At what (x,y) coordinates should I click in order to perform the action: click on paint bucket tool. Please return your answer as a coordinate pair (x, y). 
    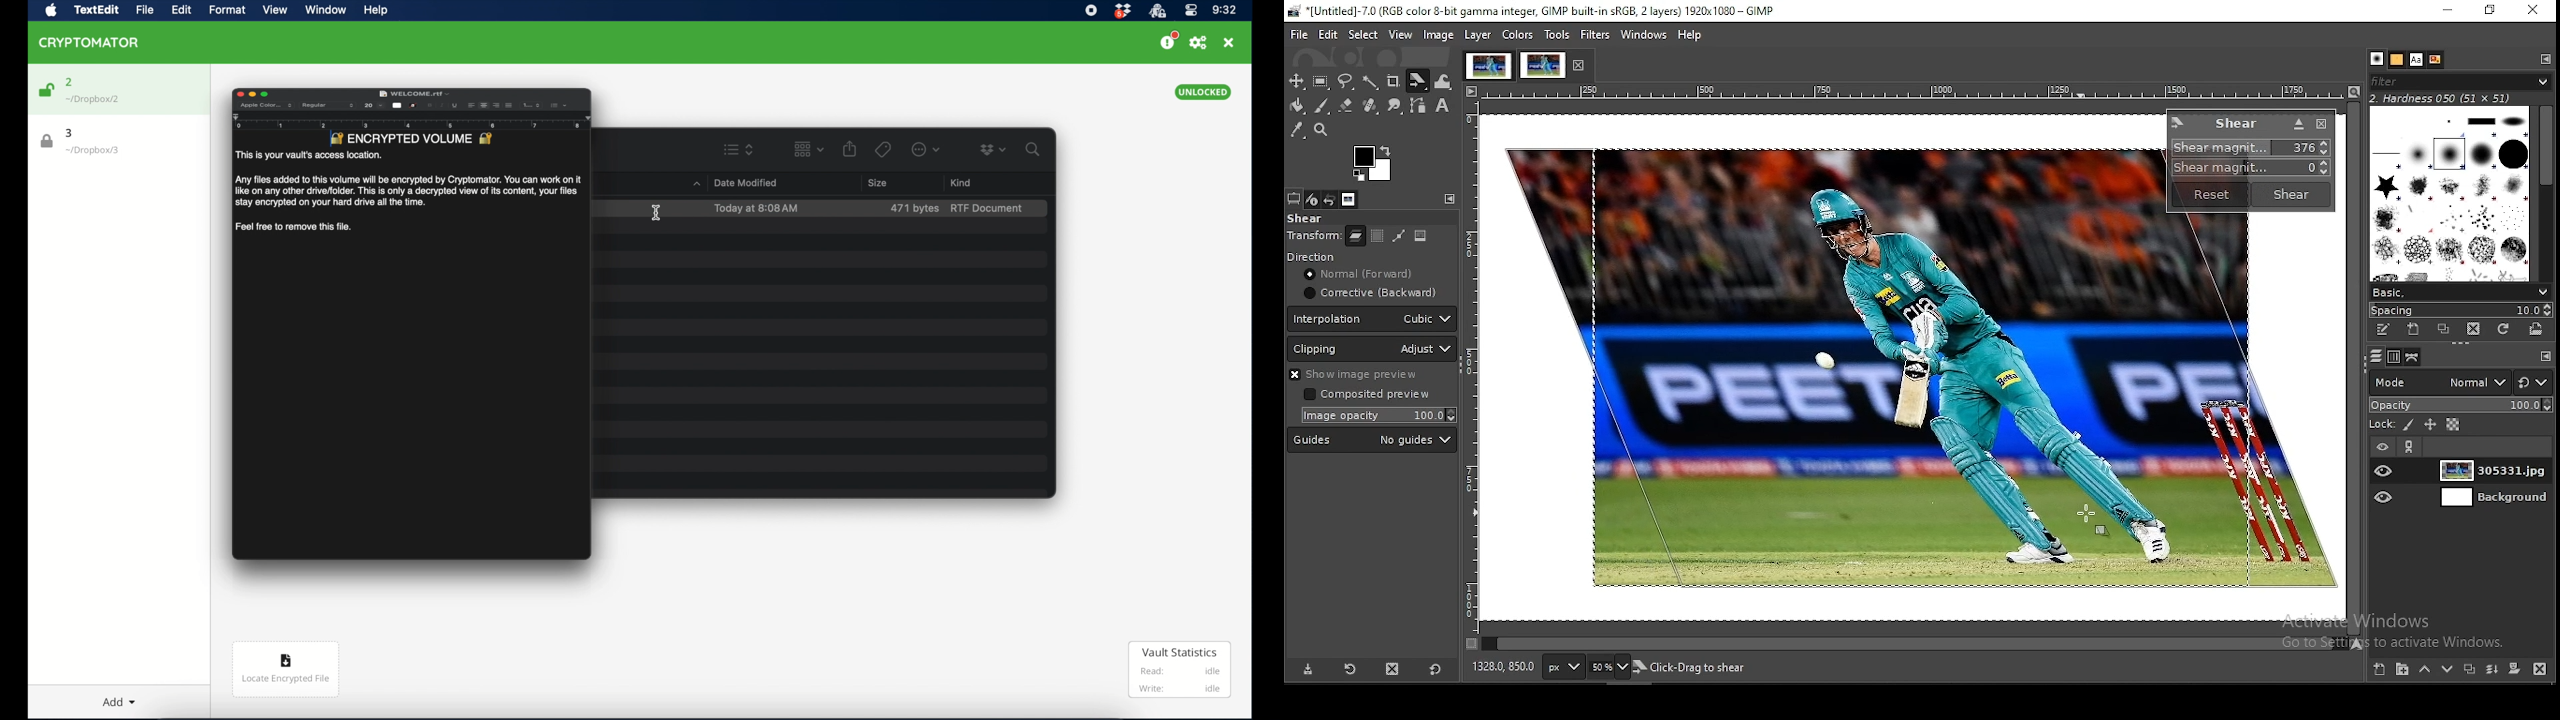
    Looking at the image, I should click on (1299, 107).